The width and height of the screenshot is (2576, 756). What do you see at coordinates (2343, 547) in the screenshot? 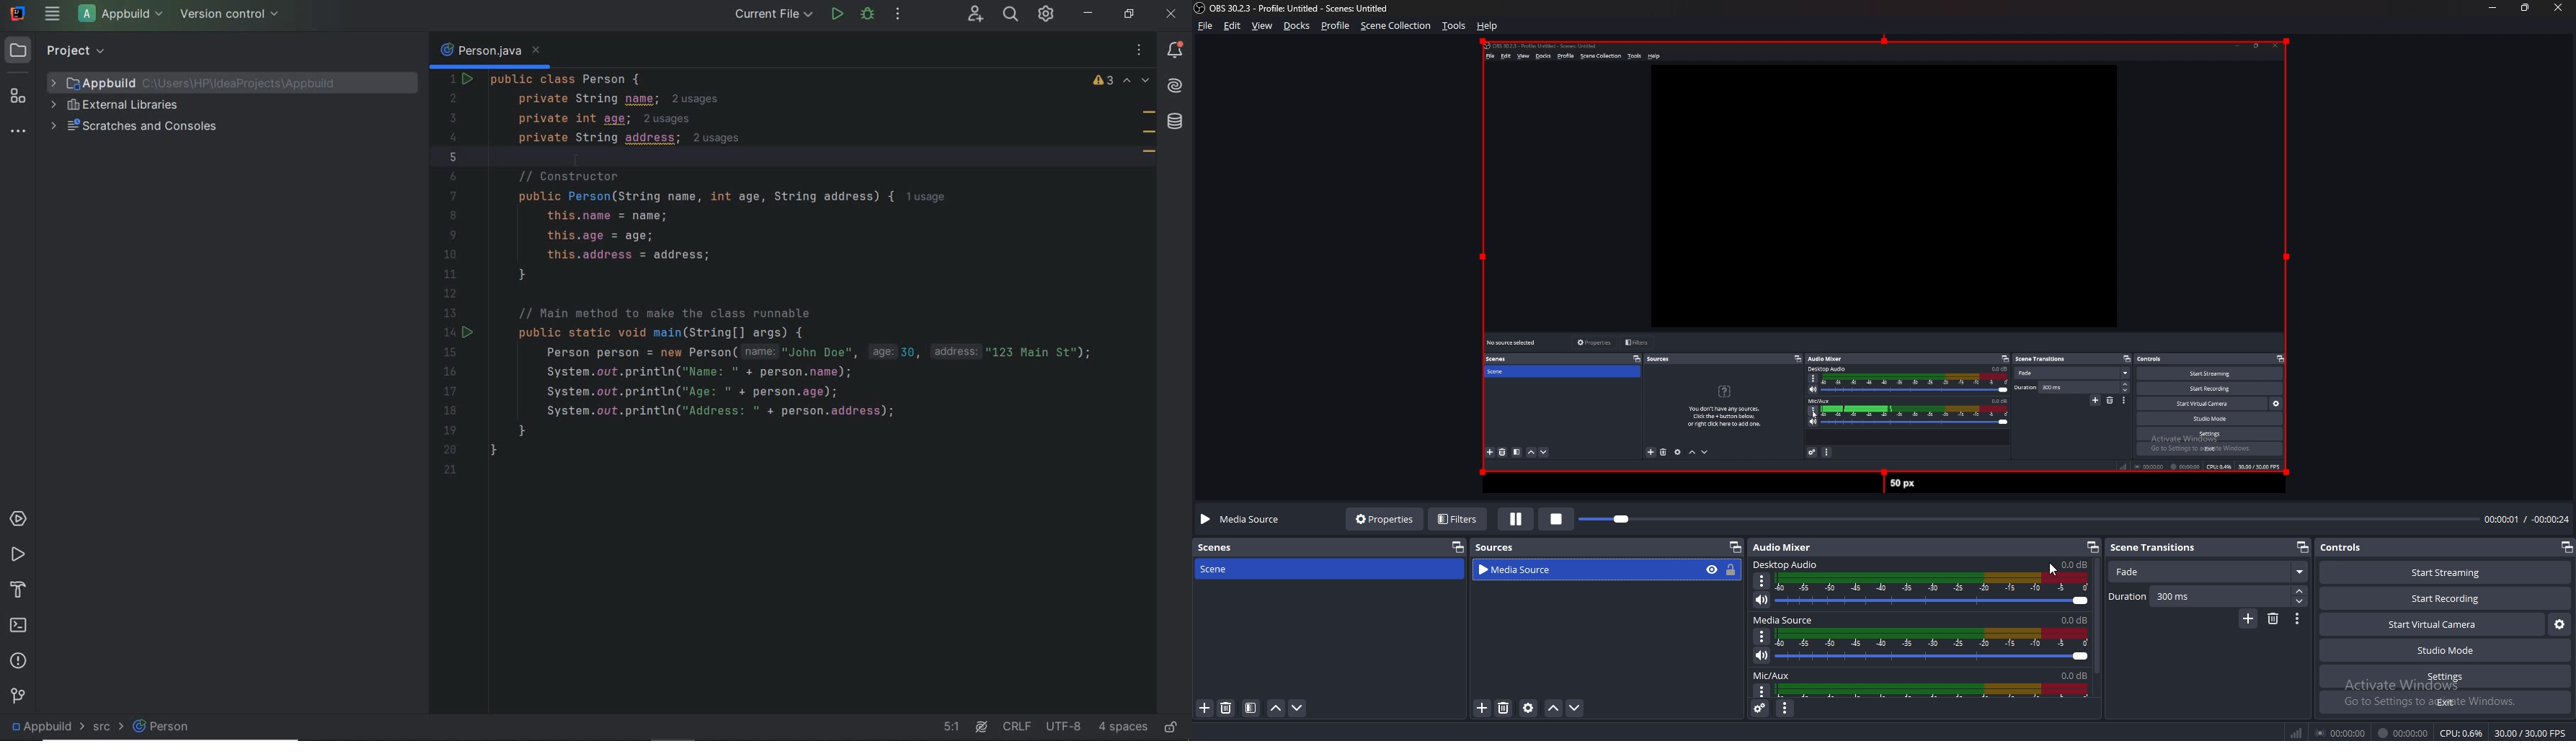
I see `Controls ` at bounding box center [2343, 547].